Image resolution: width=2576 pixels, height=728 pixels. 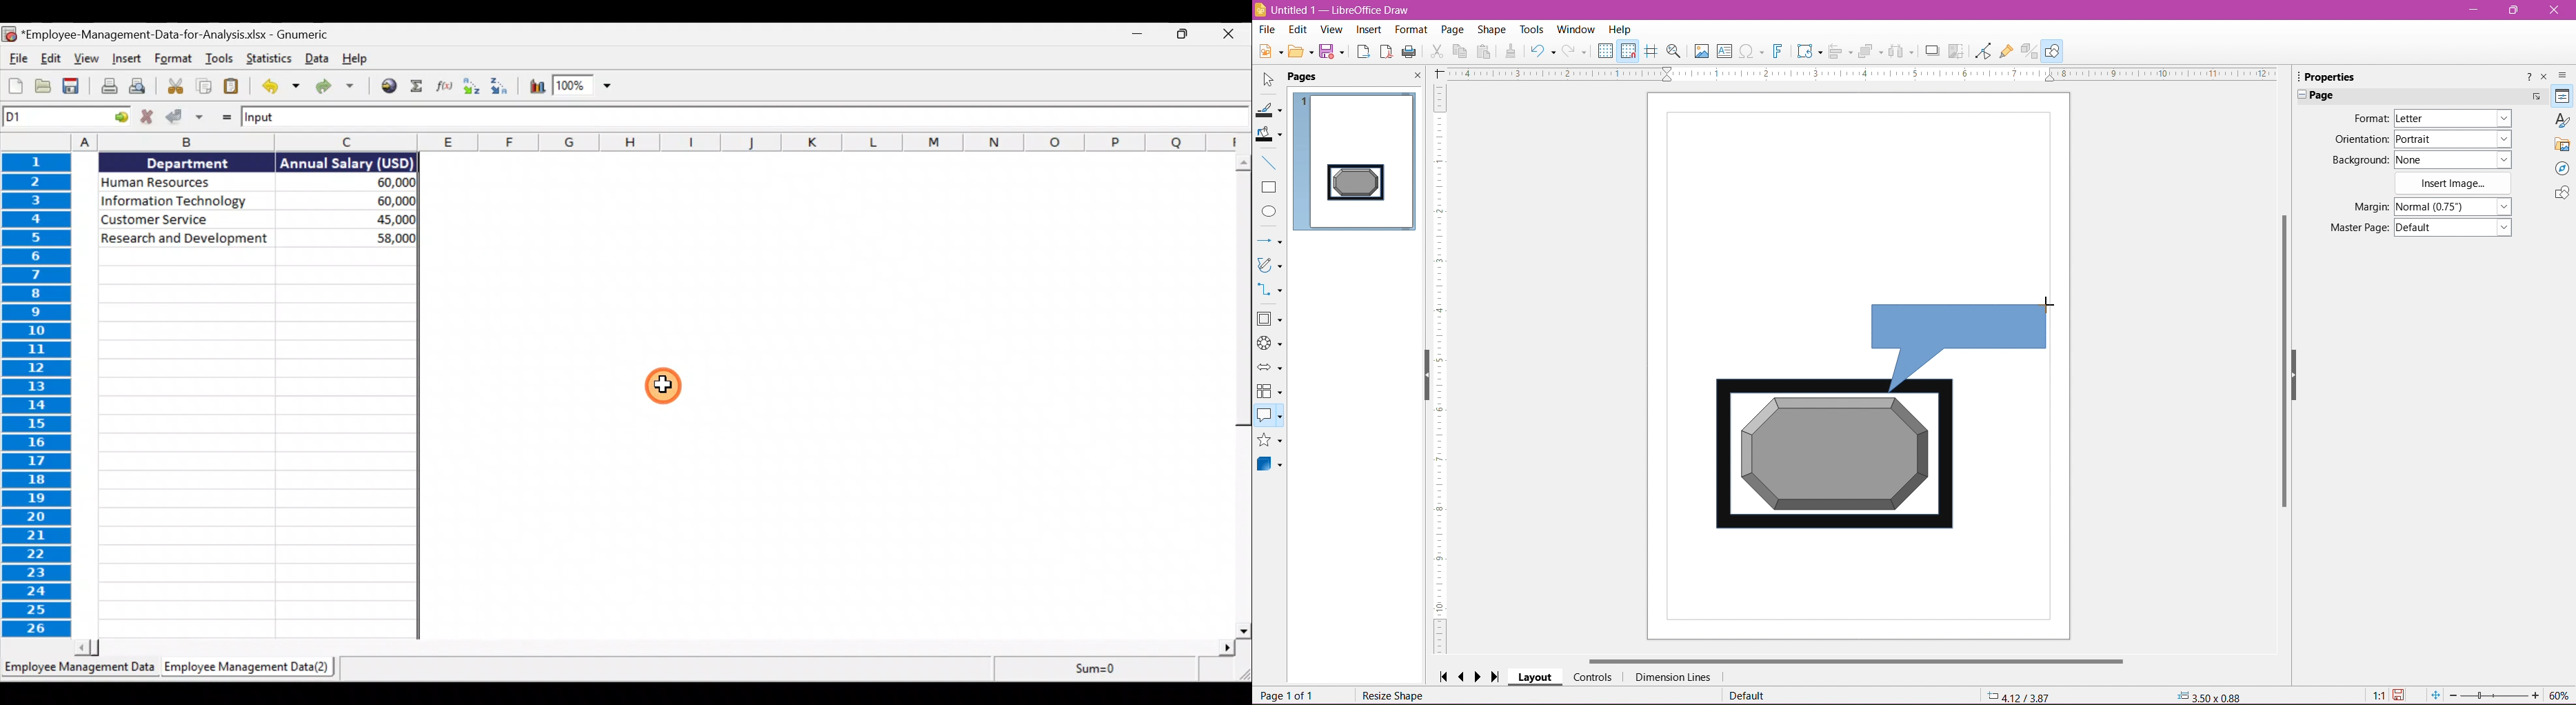 I want to click on Insert Image, so click(x=2454, y=183).